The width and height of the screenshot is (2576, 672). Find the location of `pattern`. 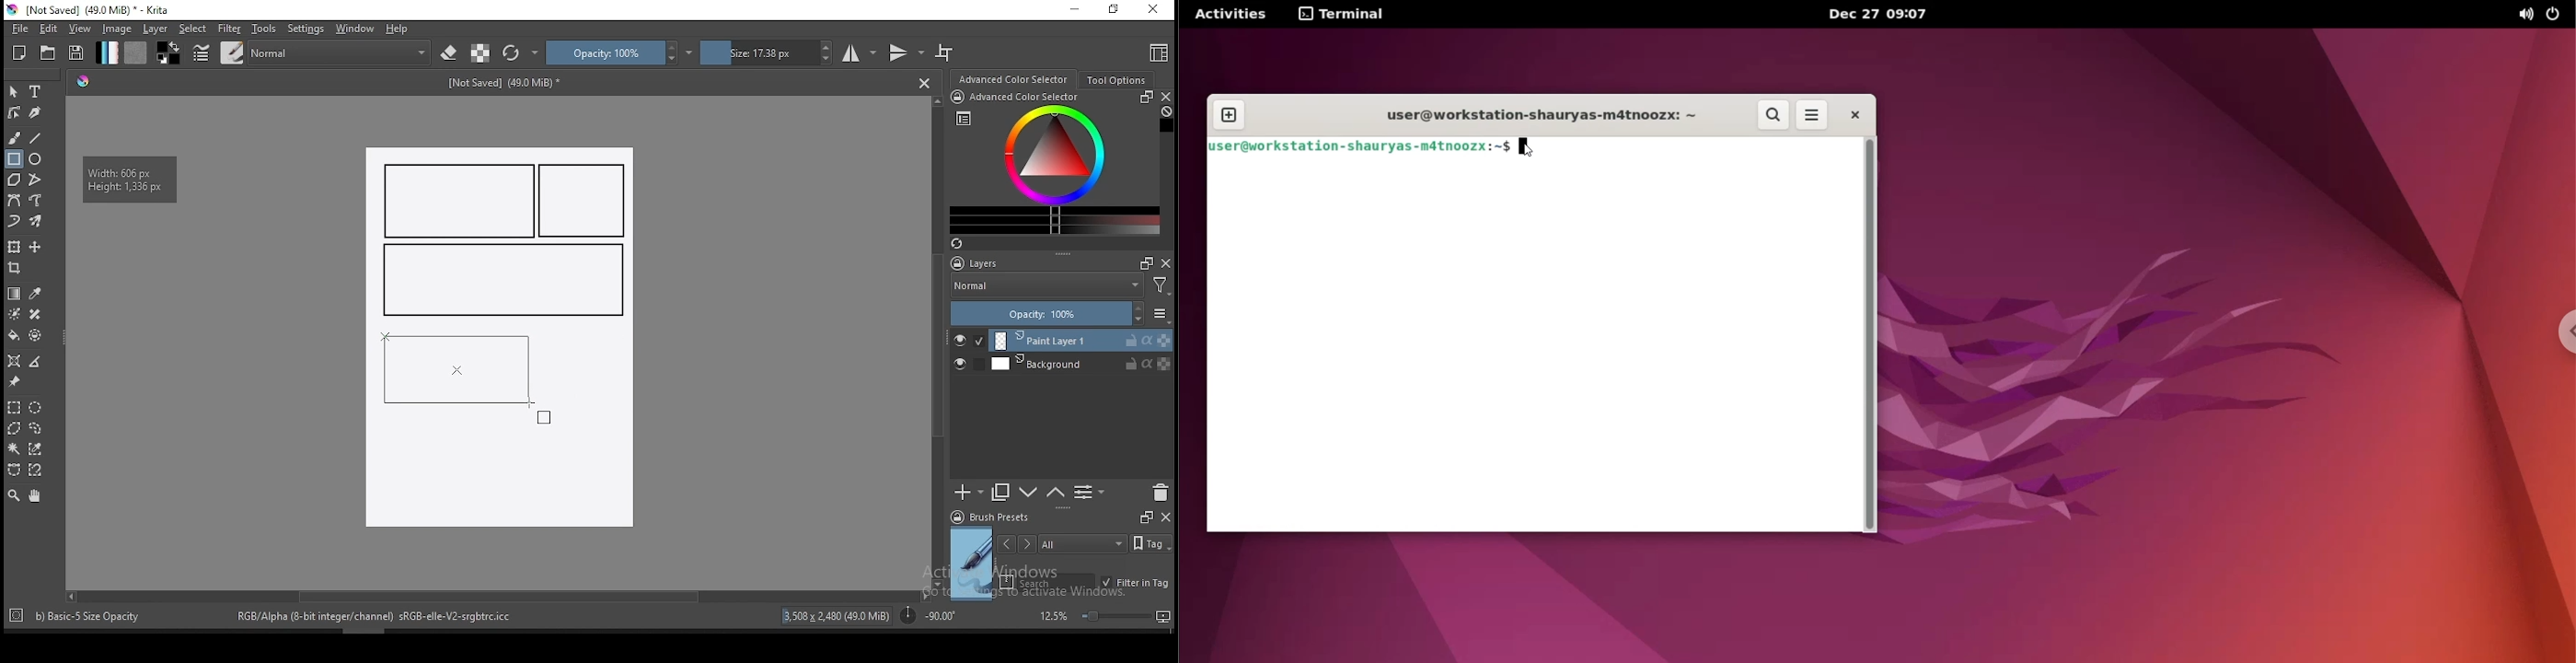

pattern is located at coordinates (135, 52).